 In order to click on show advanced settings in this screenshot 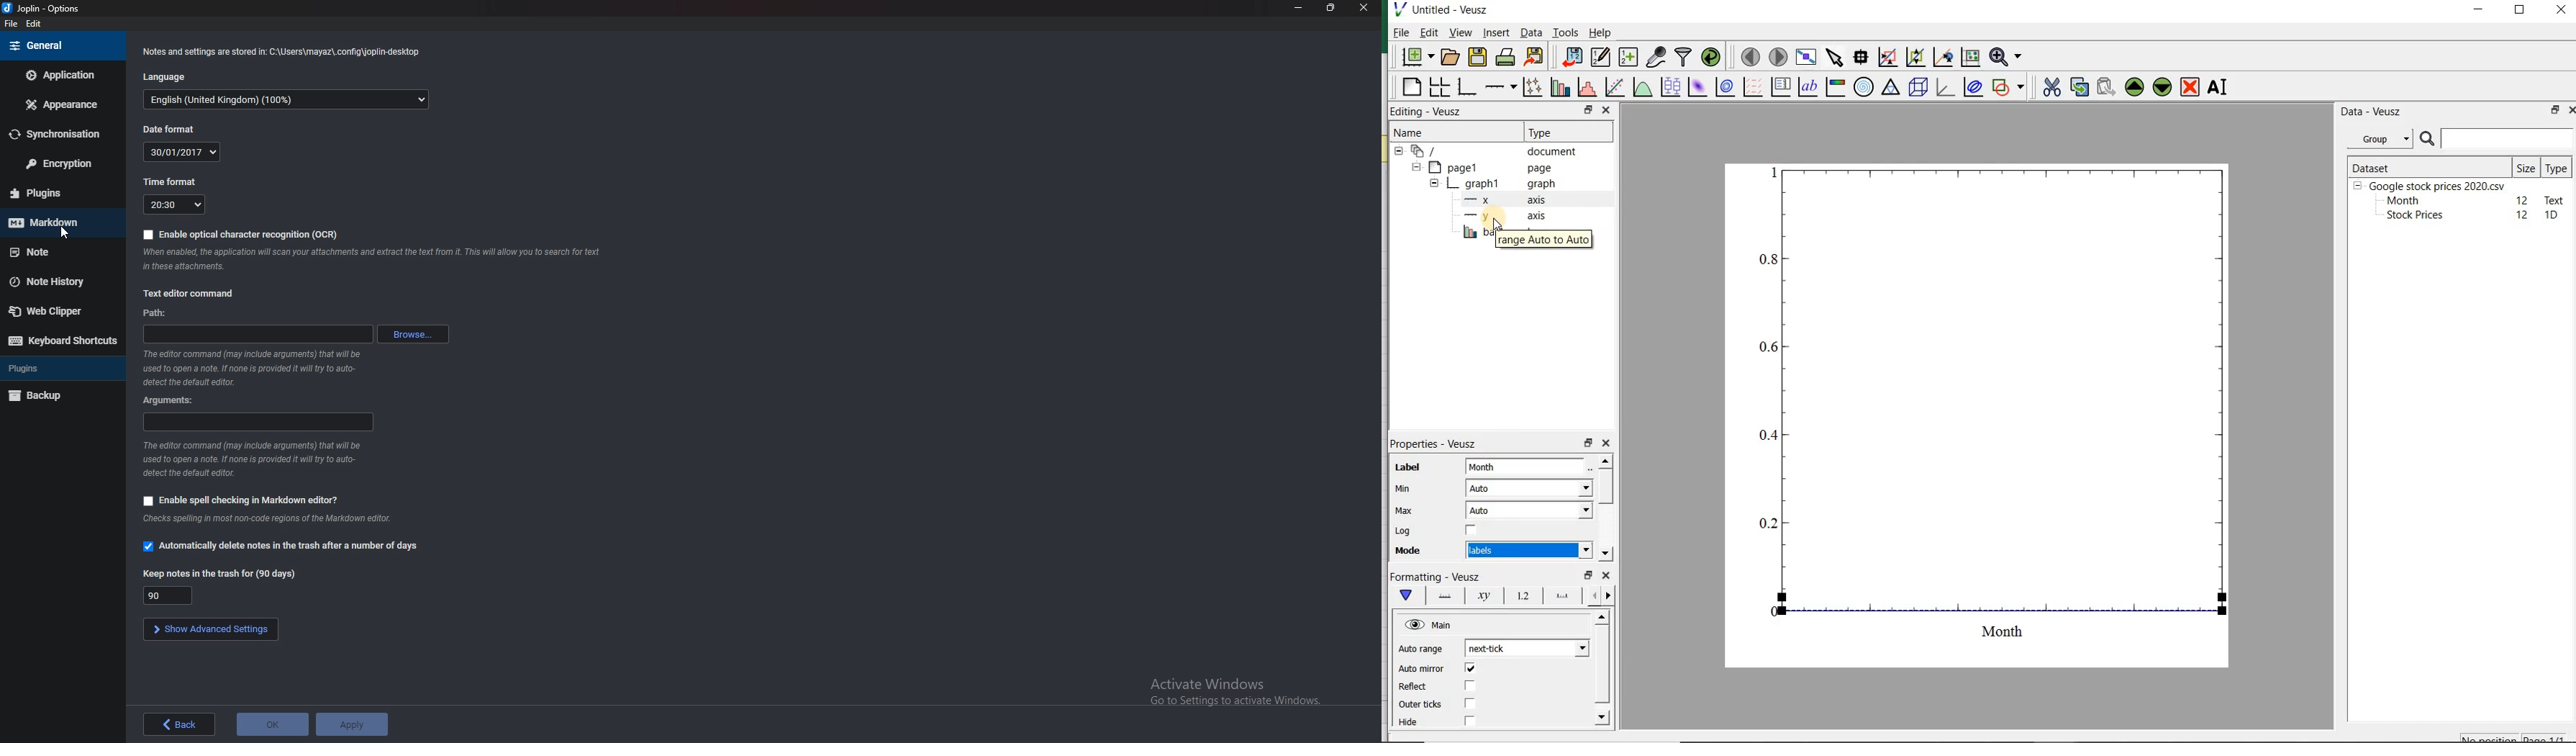, I will do `click(209, 629)`.